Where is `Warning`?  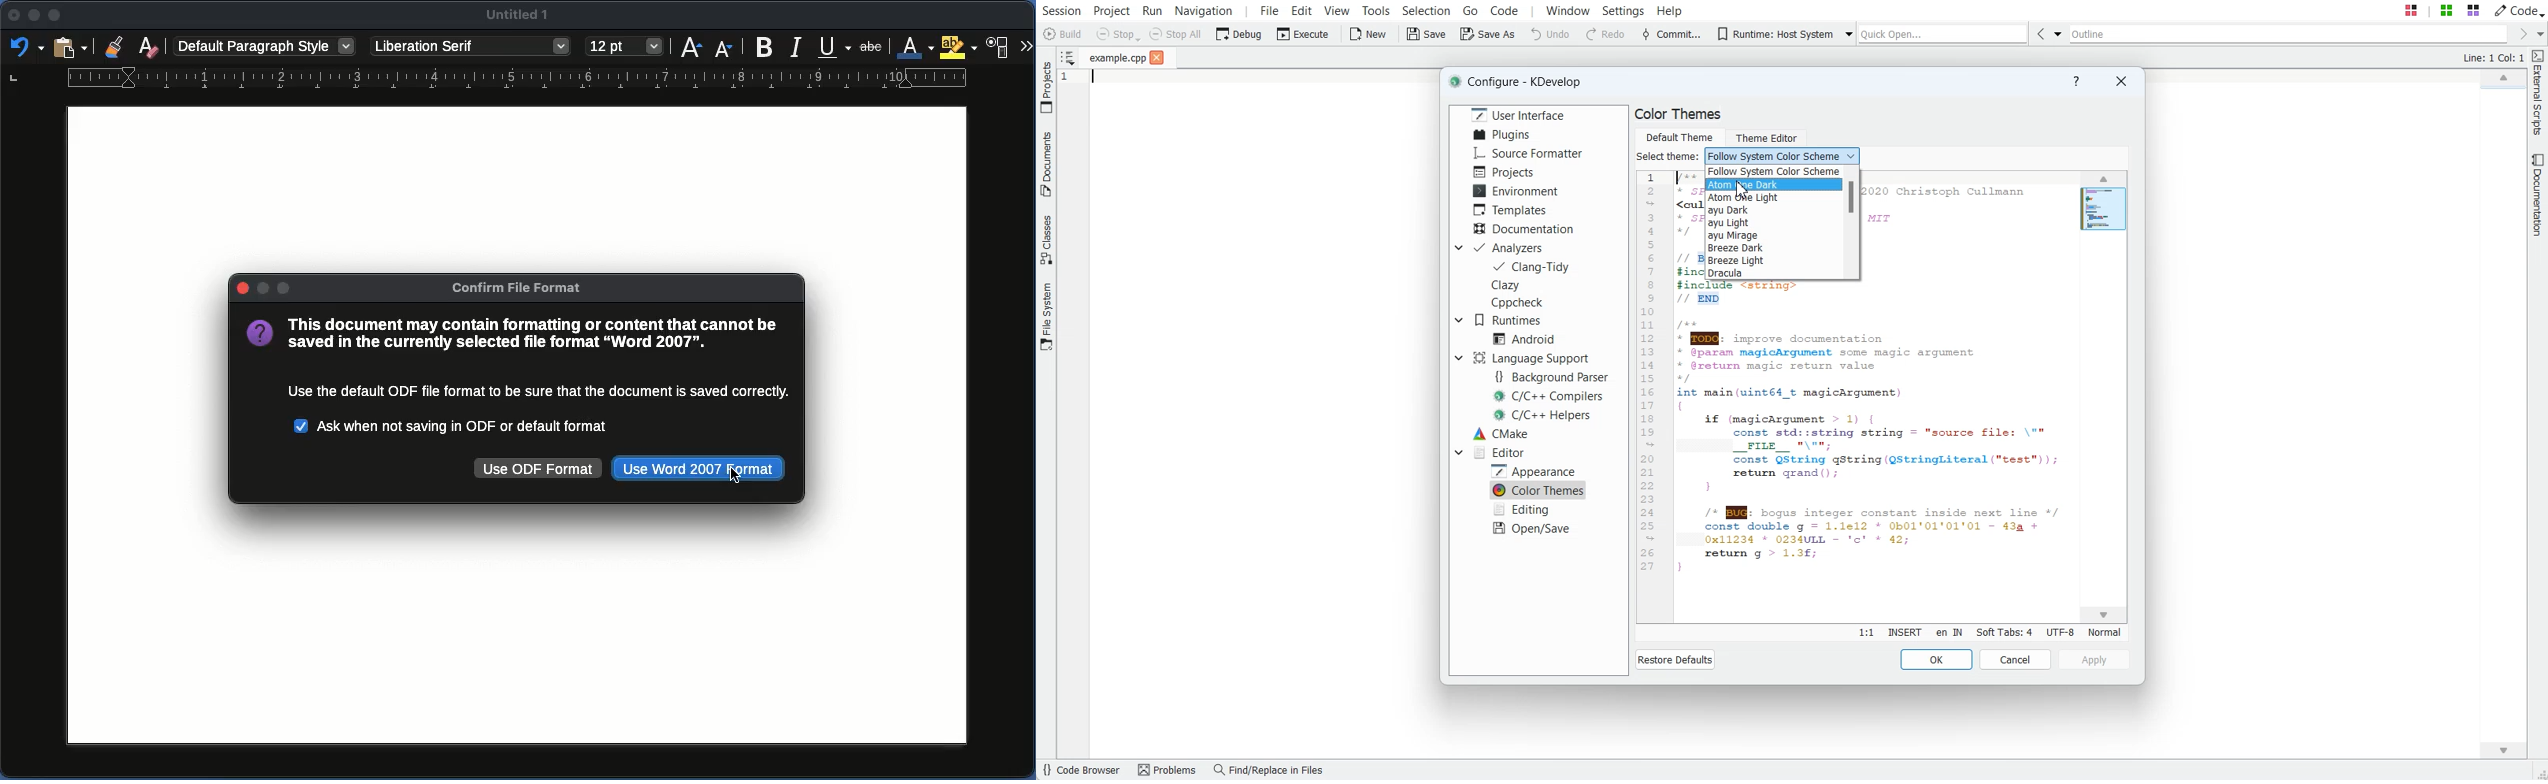
Warning is located at coordinates (519, 359).